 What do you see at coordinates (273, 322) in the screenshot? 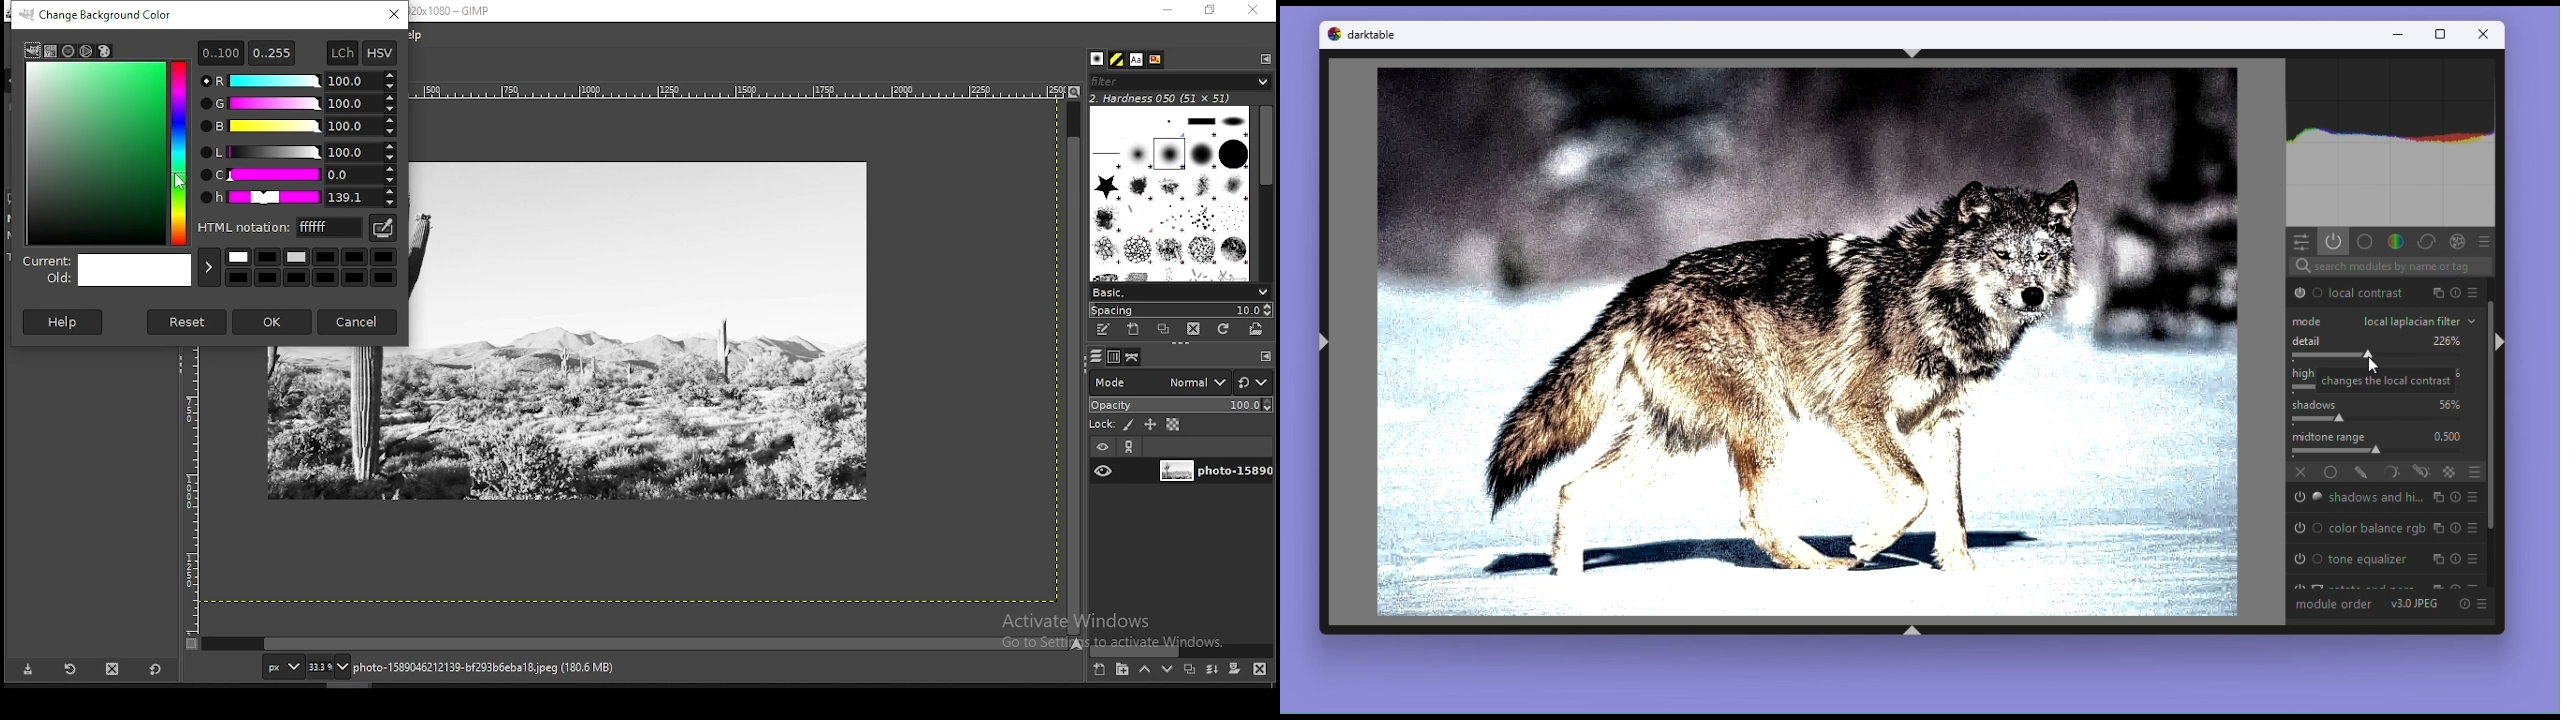
I see `ok` at bounding box center [273, 322].